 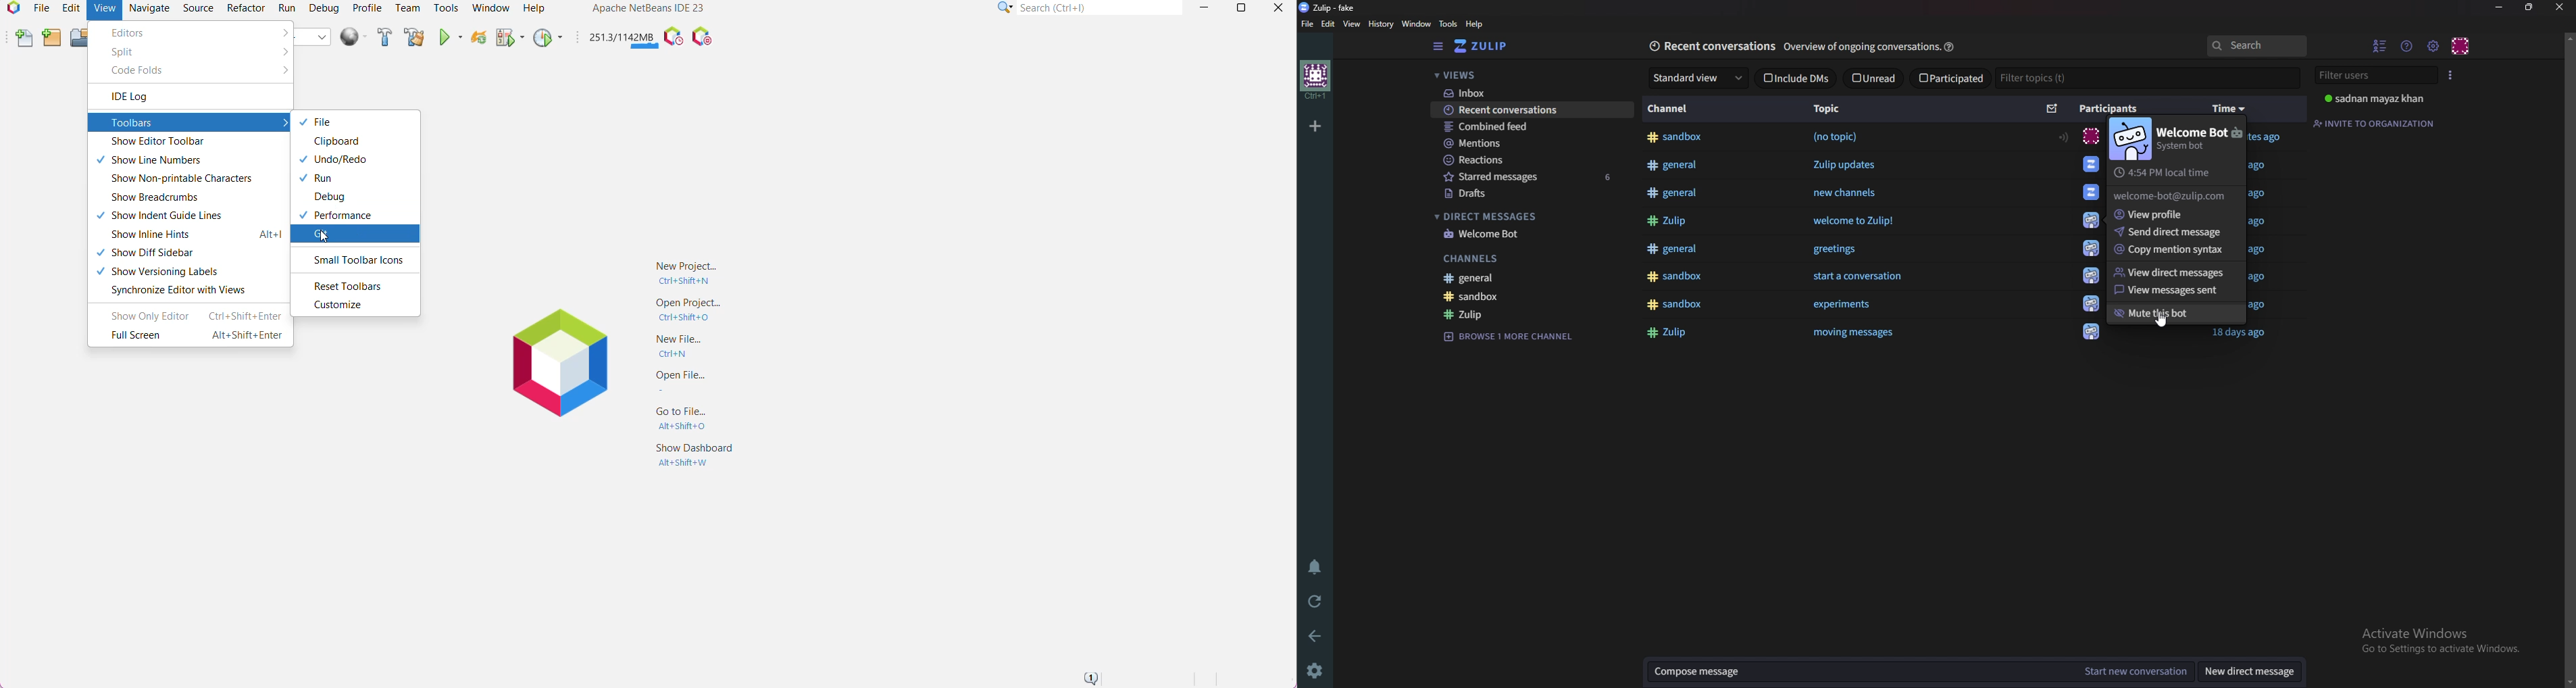 What do you see at coordinates (2141, 670) in the screenshot?
I see `Start new conversation` at bounding box center [2141, 670].